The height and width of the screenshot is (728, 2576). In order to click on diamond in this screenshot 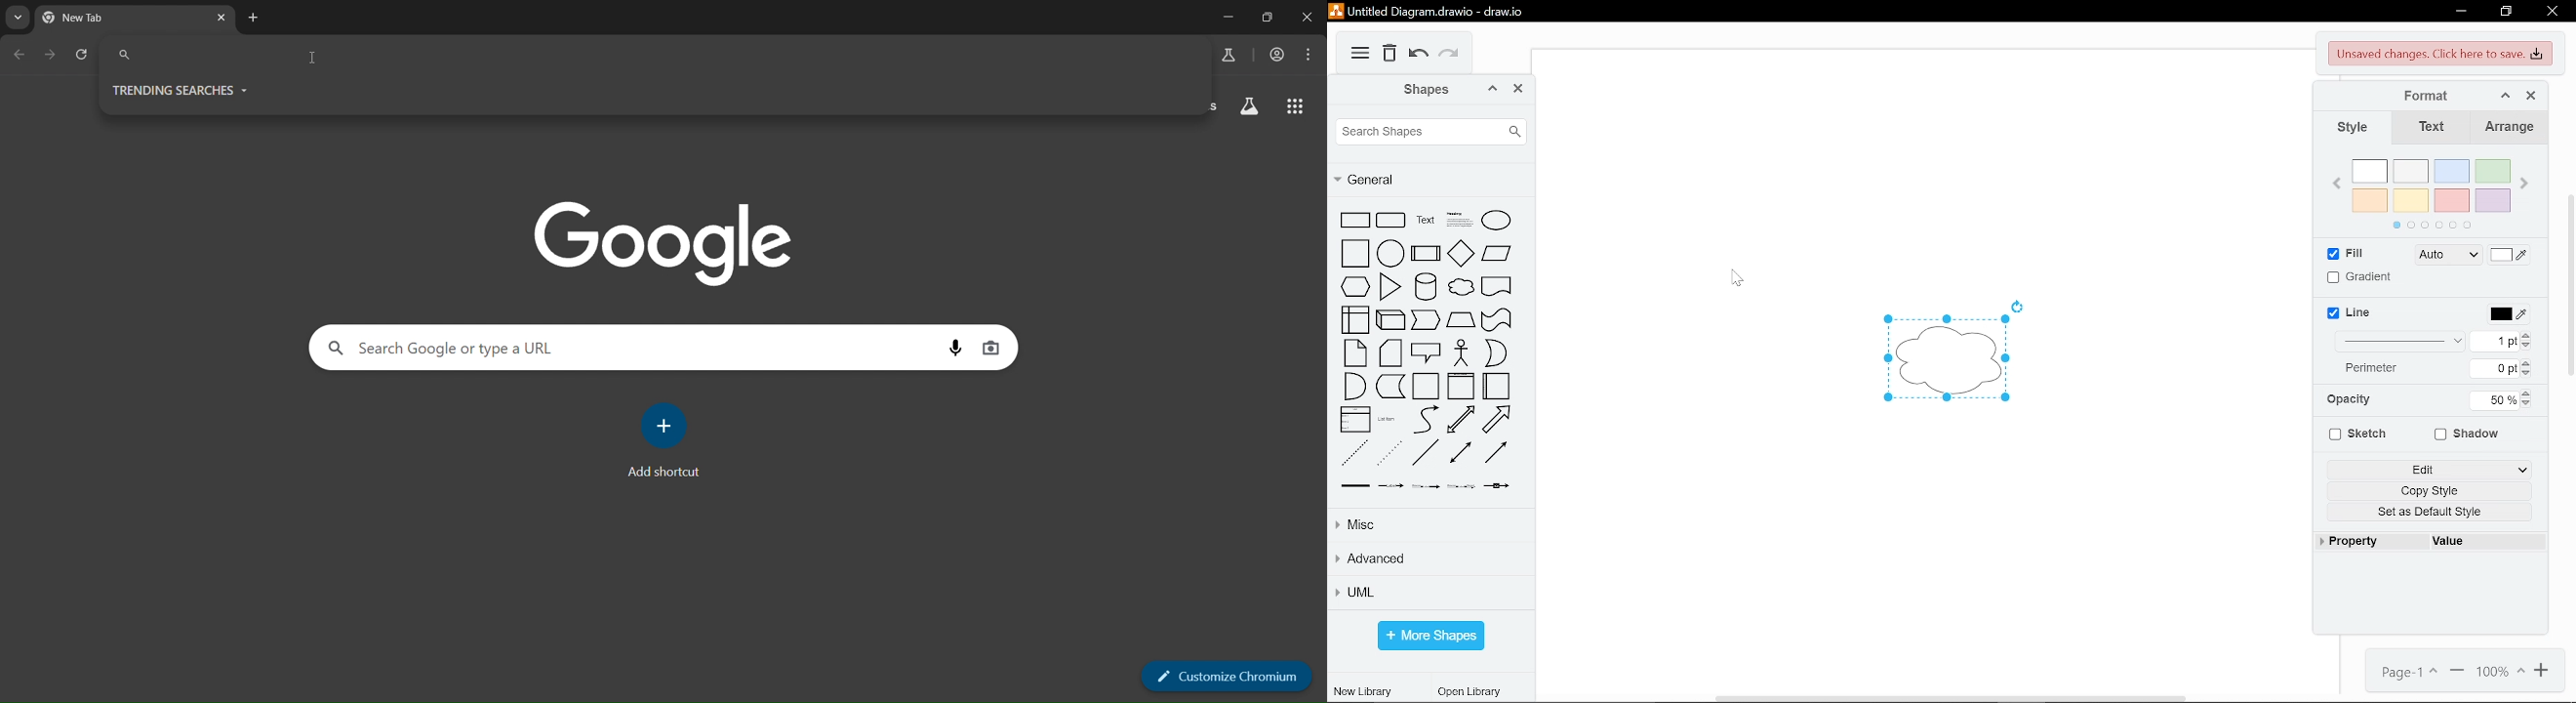, I will do `click(1462, 255)`.